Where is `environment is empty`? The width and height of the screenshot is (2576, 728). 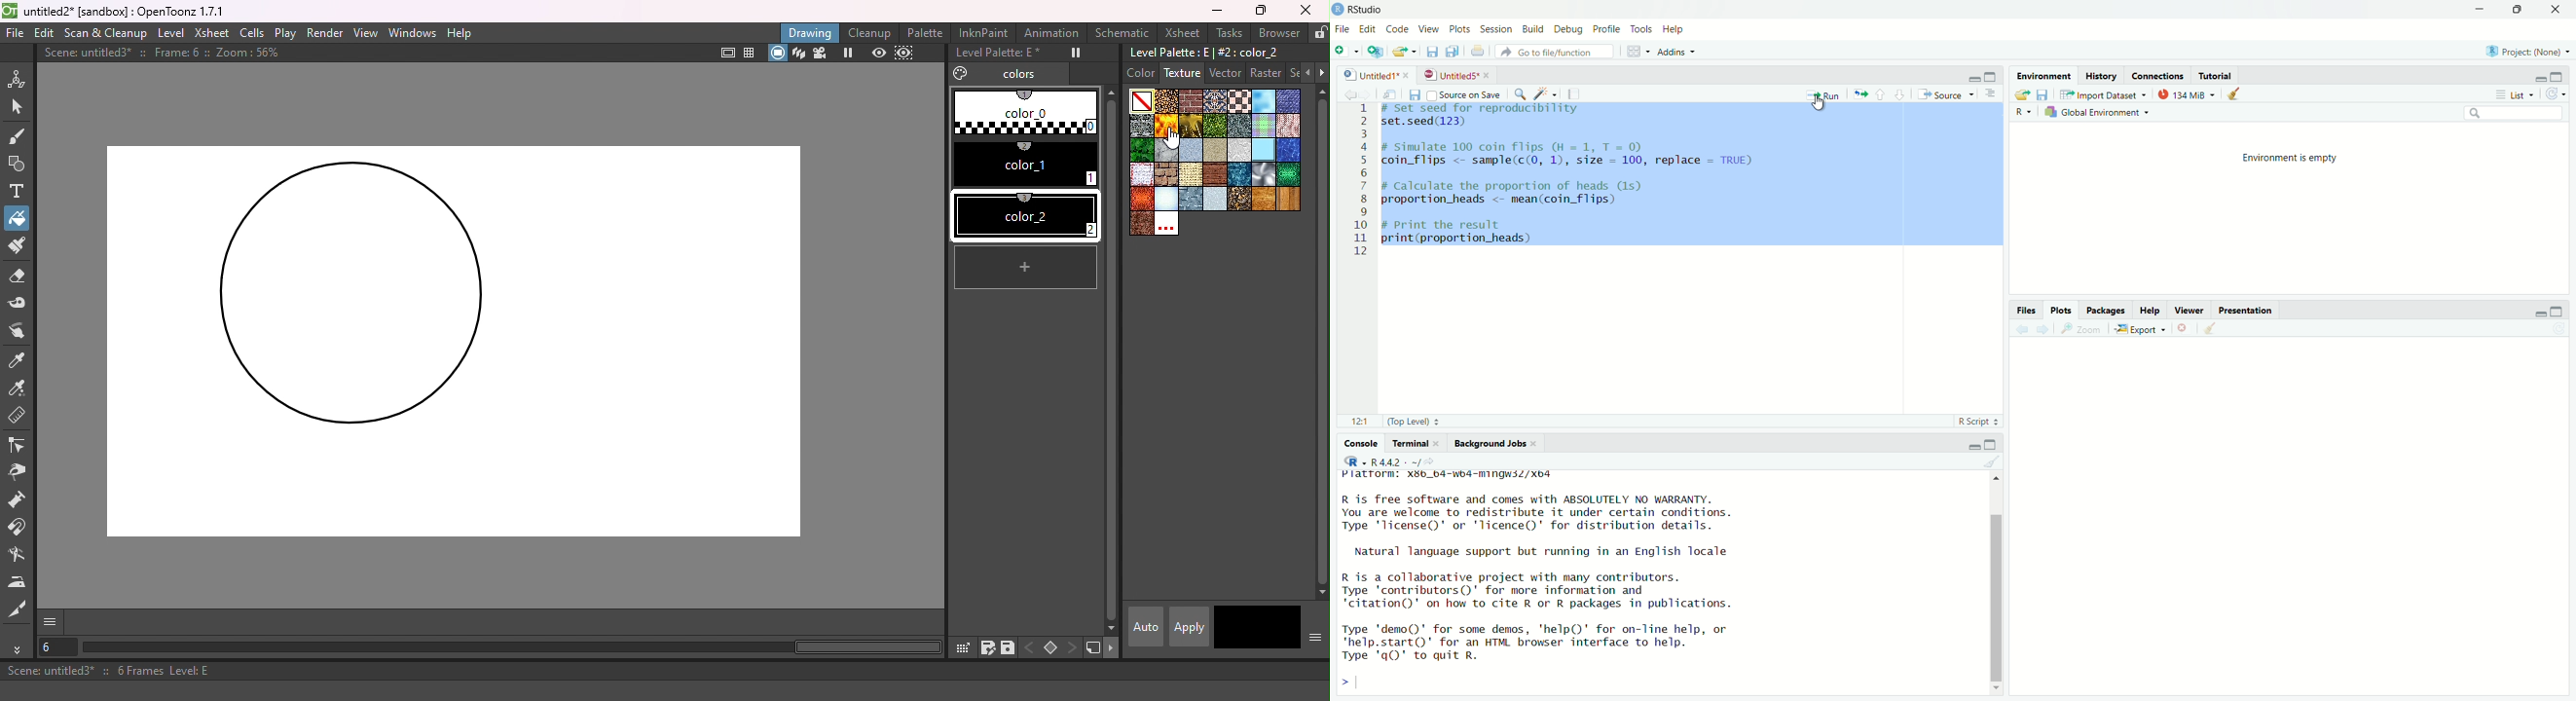 environment is empty is located at coordinates (2293, 161).